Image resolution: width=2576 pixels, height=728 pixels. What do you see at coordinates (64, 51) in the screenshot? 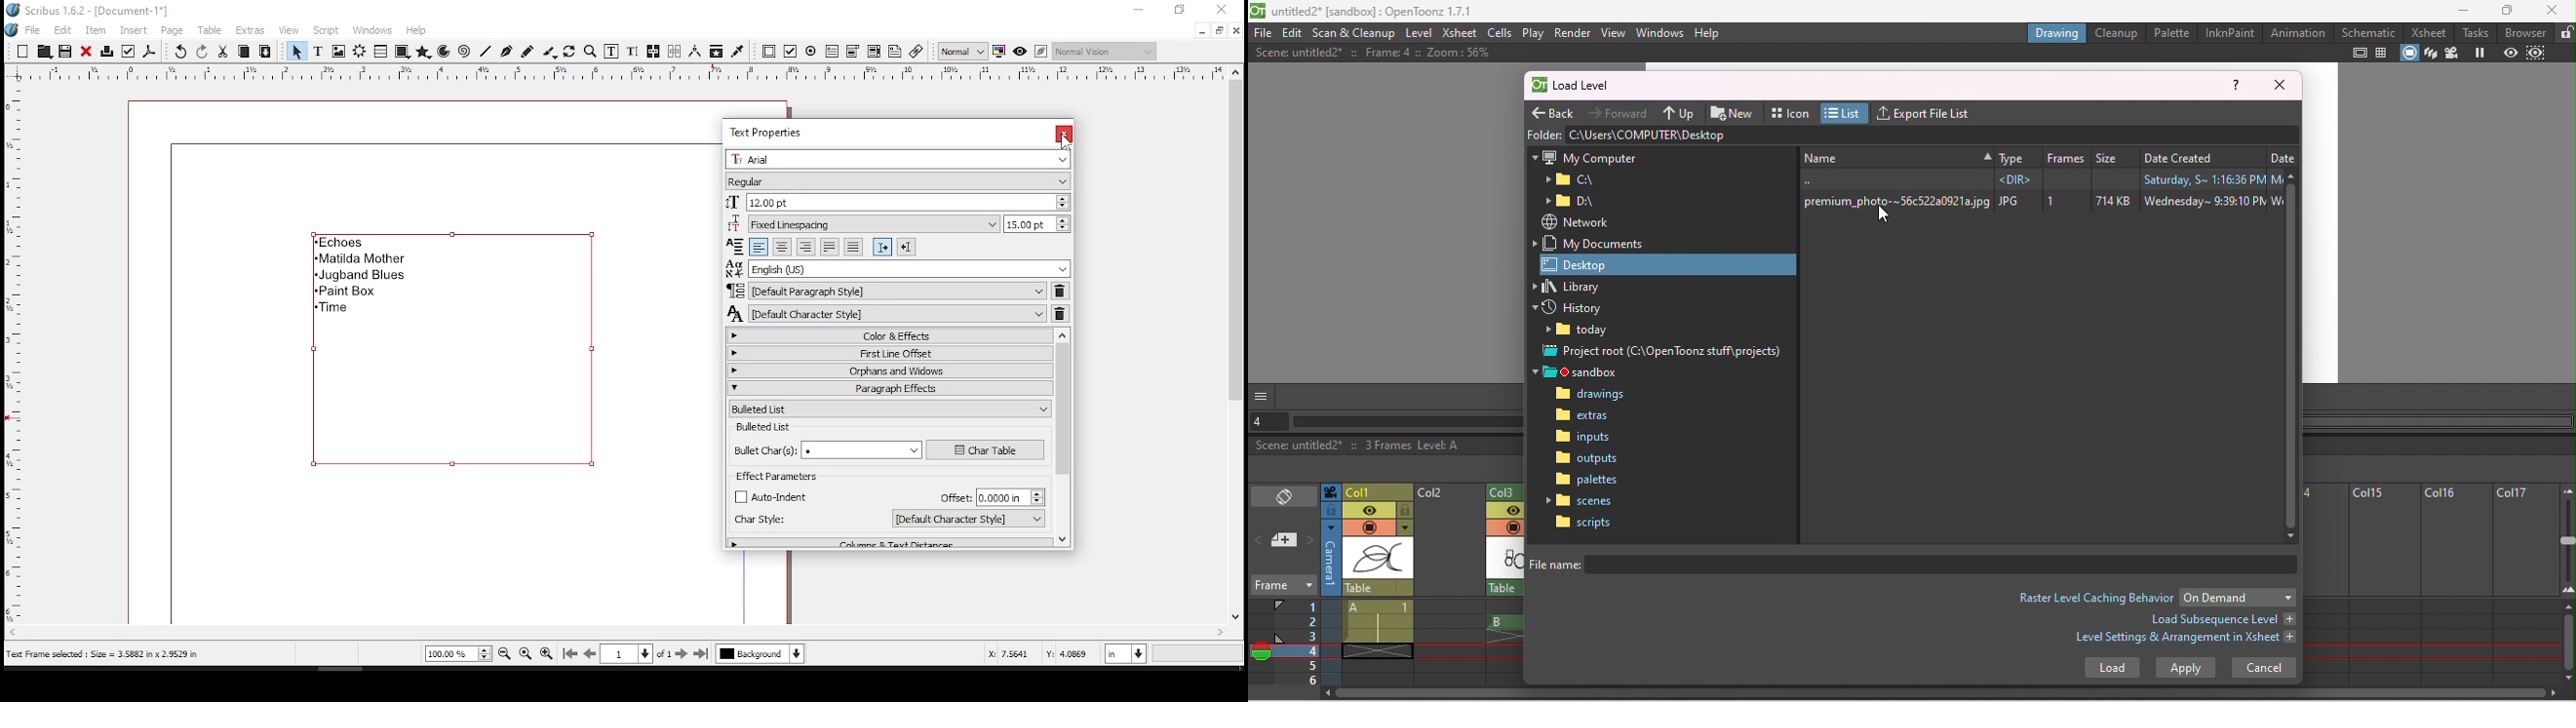
I see `save` at bounding box center [64, 51].